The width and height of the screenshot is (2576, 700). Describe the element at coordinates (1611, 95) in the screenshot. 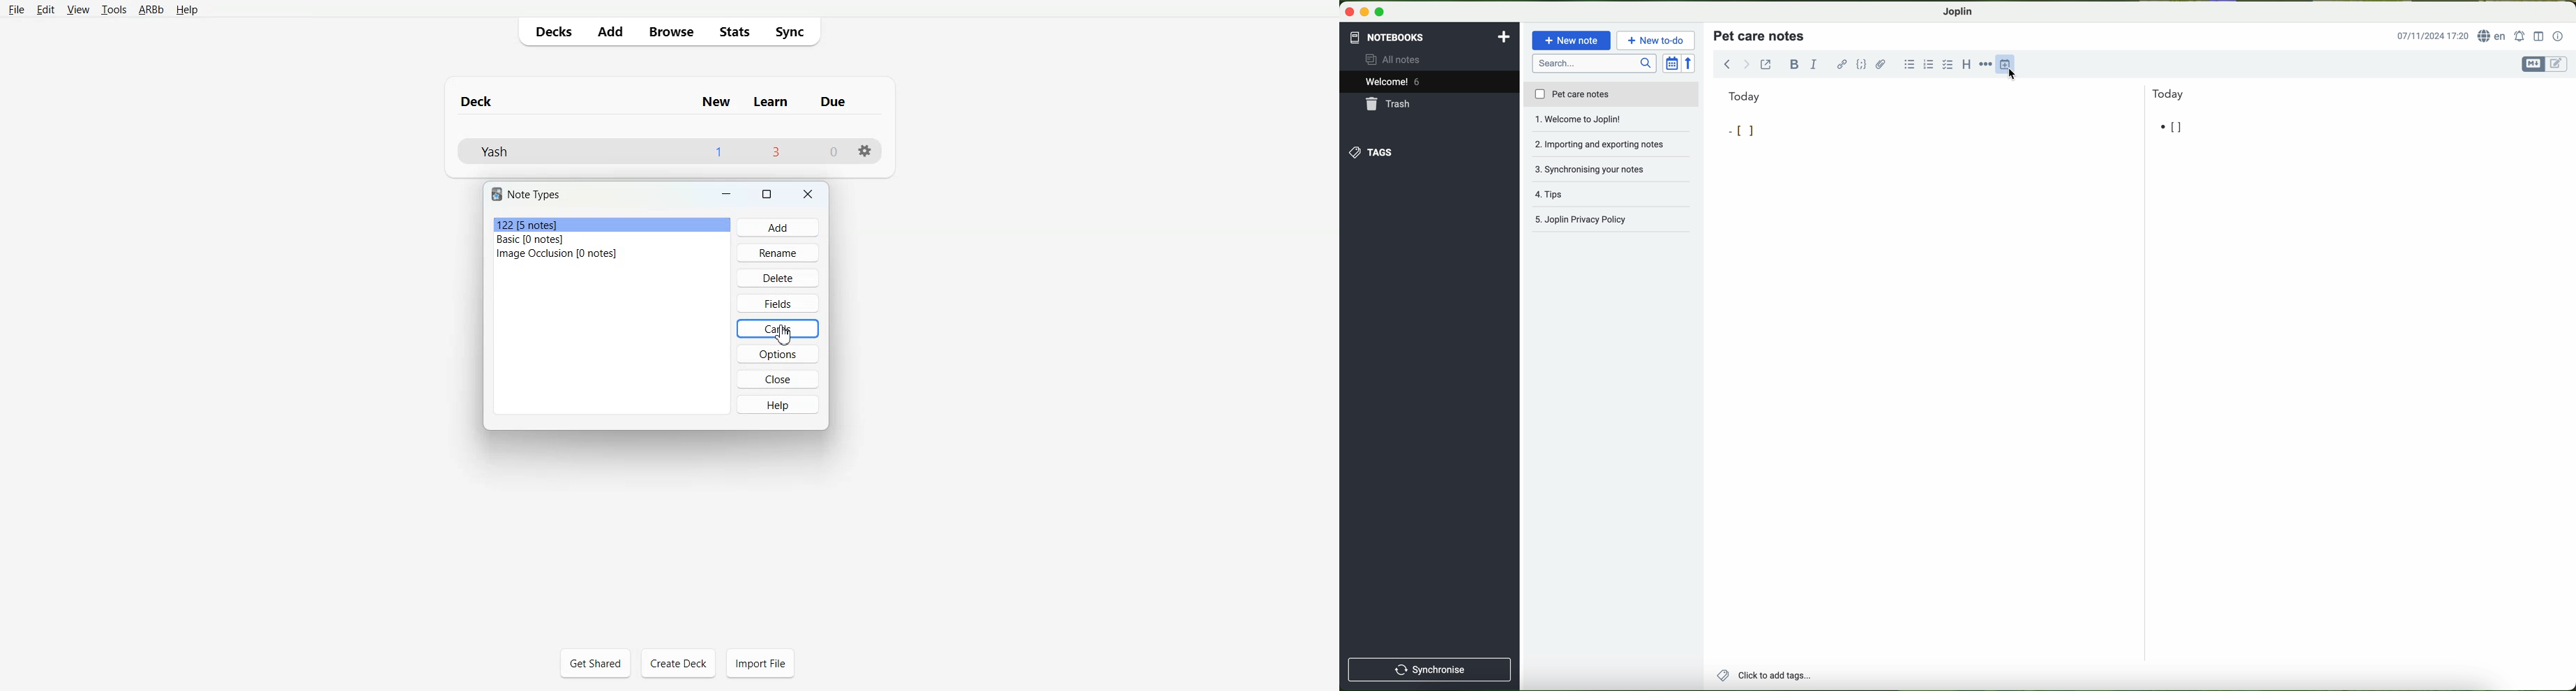

I see `pet care notes file` at that location.